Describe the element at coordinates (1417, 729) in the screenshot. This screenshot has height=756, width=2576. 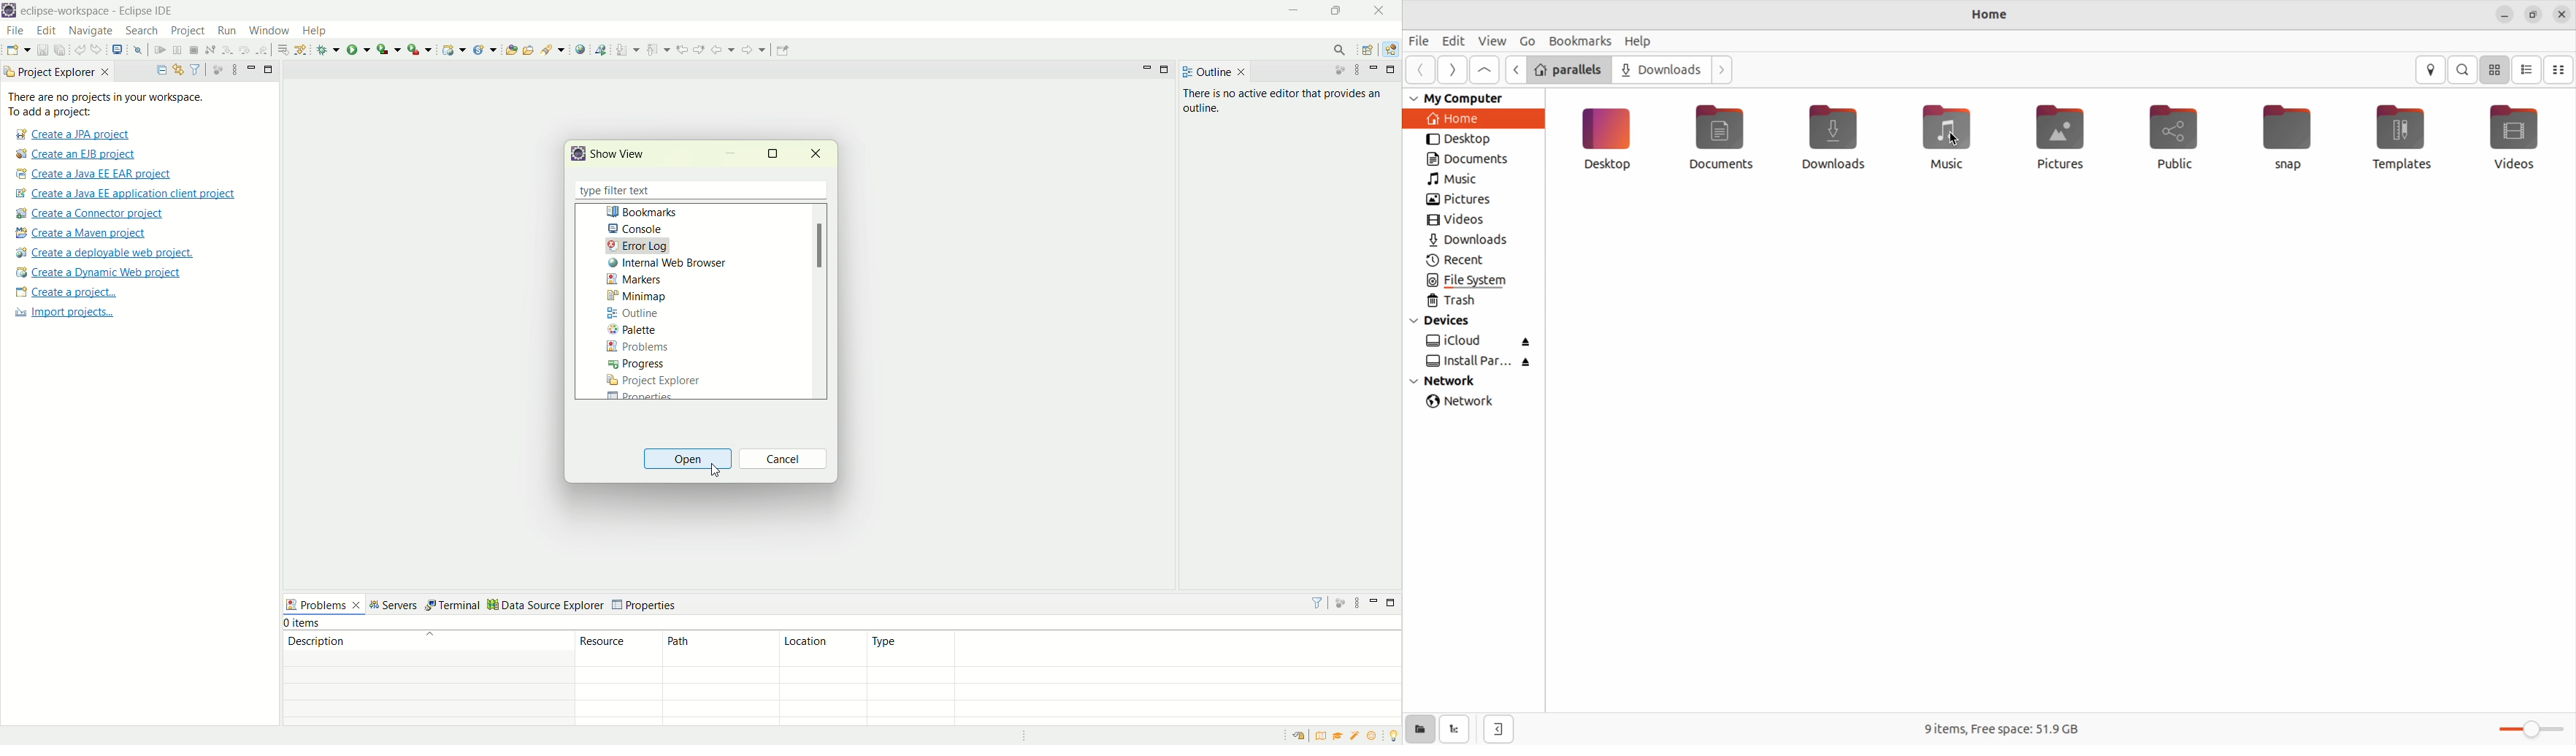
I see `show places` at that location.